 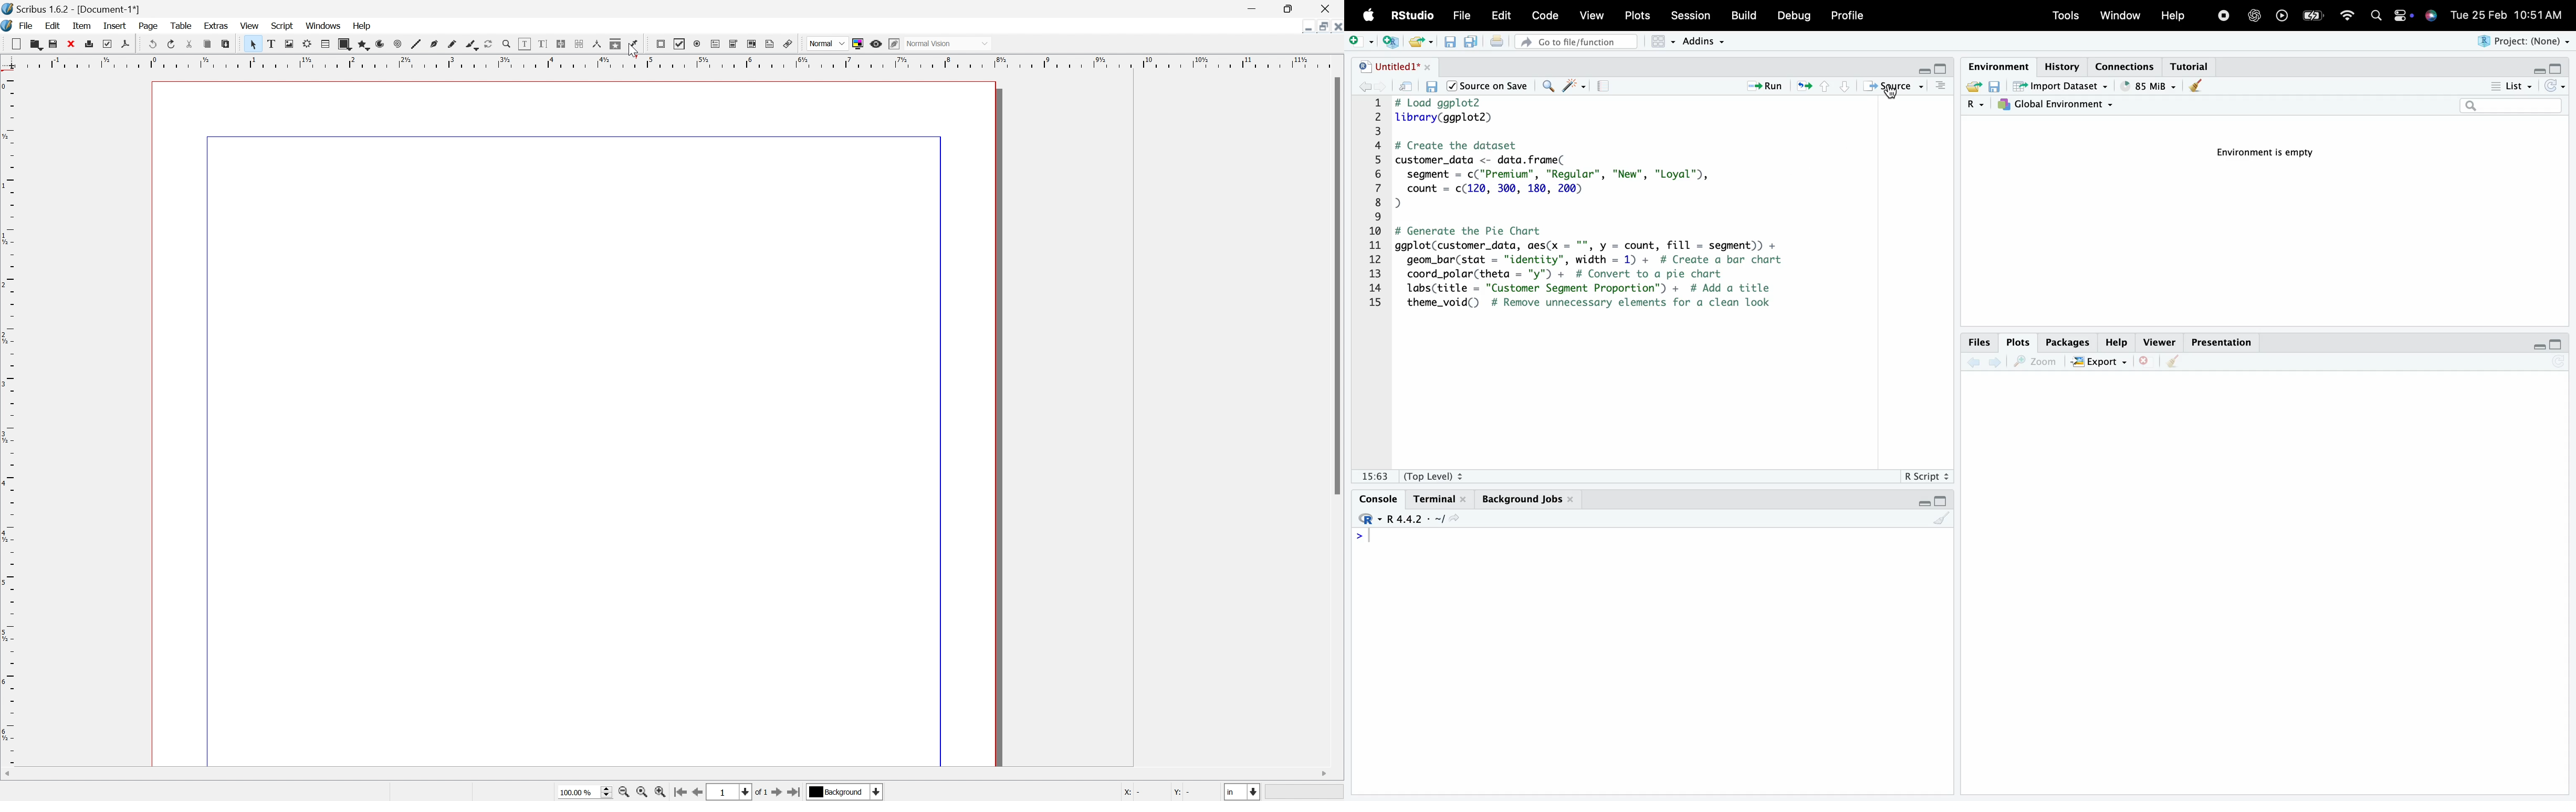 I want to click on Profile, so click(x=1852, y=14).